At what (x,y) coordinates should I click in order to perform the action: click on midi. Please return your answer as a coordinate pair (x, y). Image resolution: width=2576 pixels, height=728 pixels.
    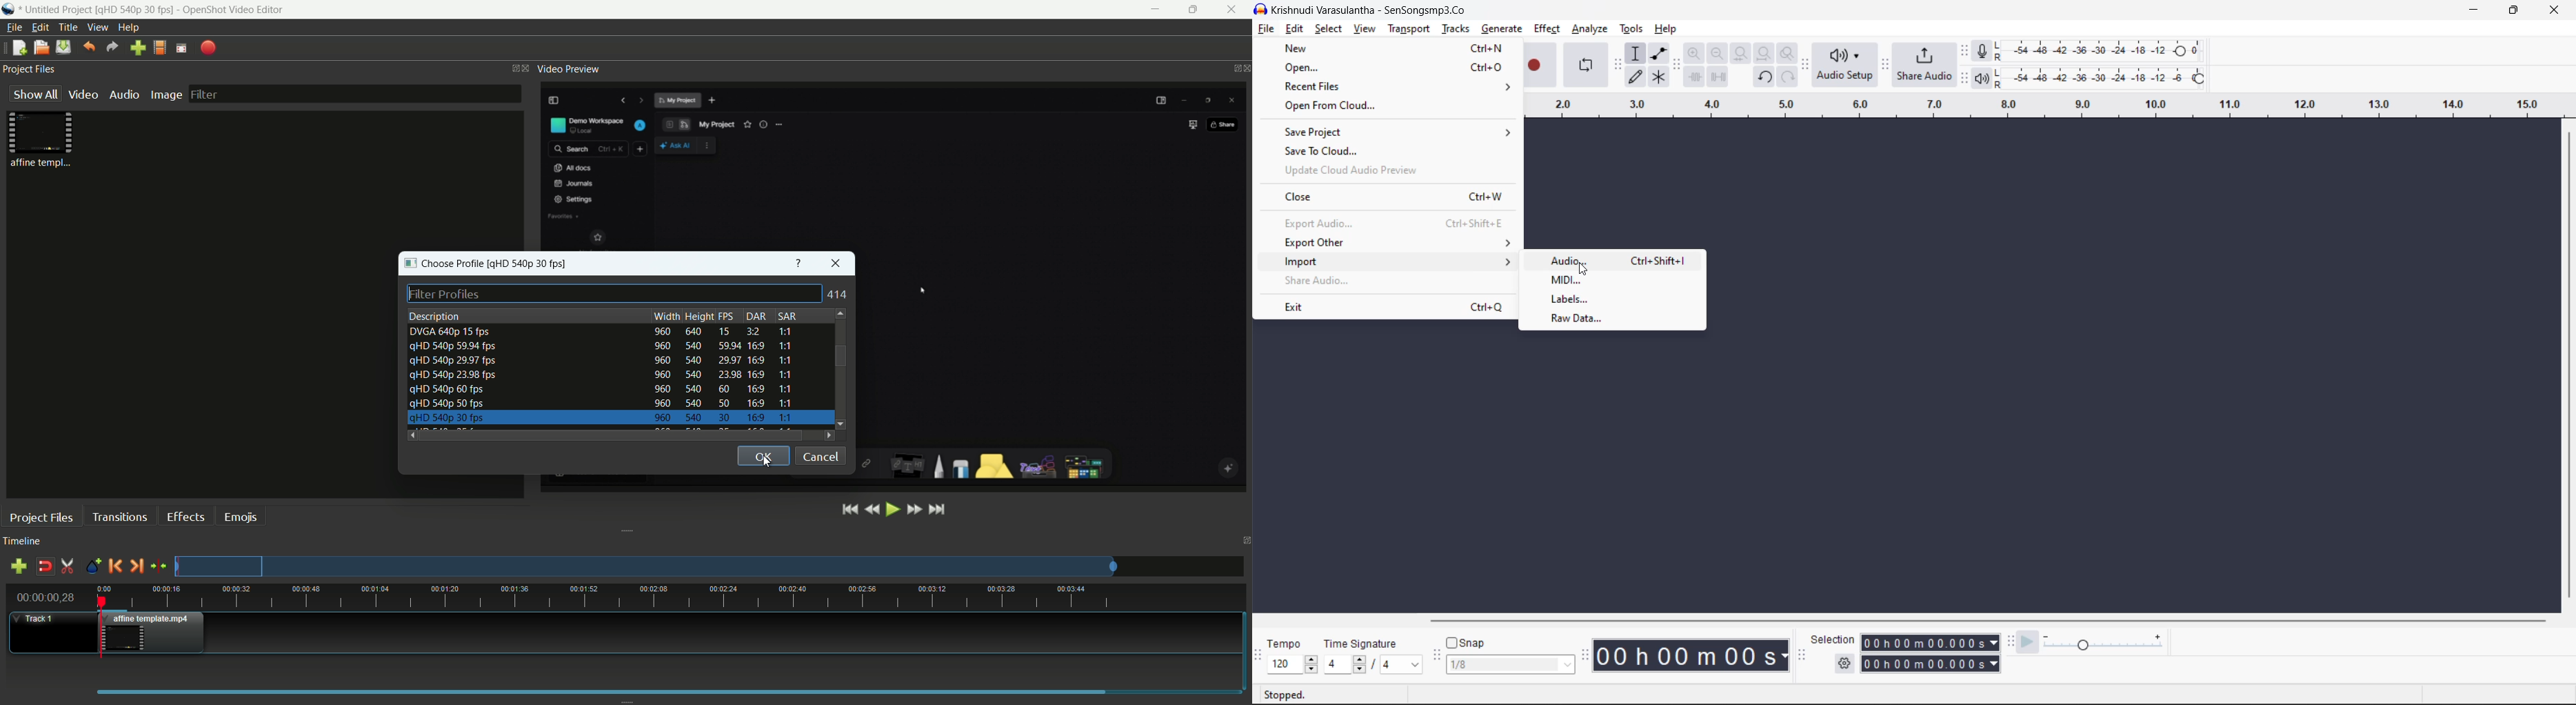
    Looking at the image, I should click on (1620, 281).